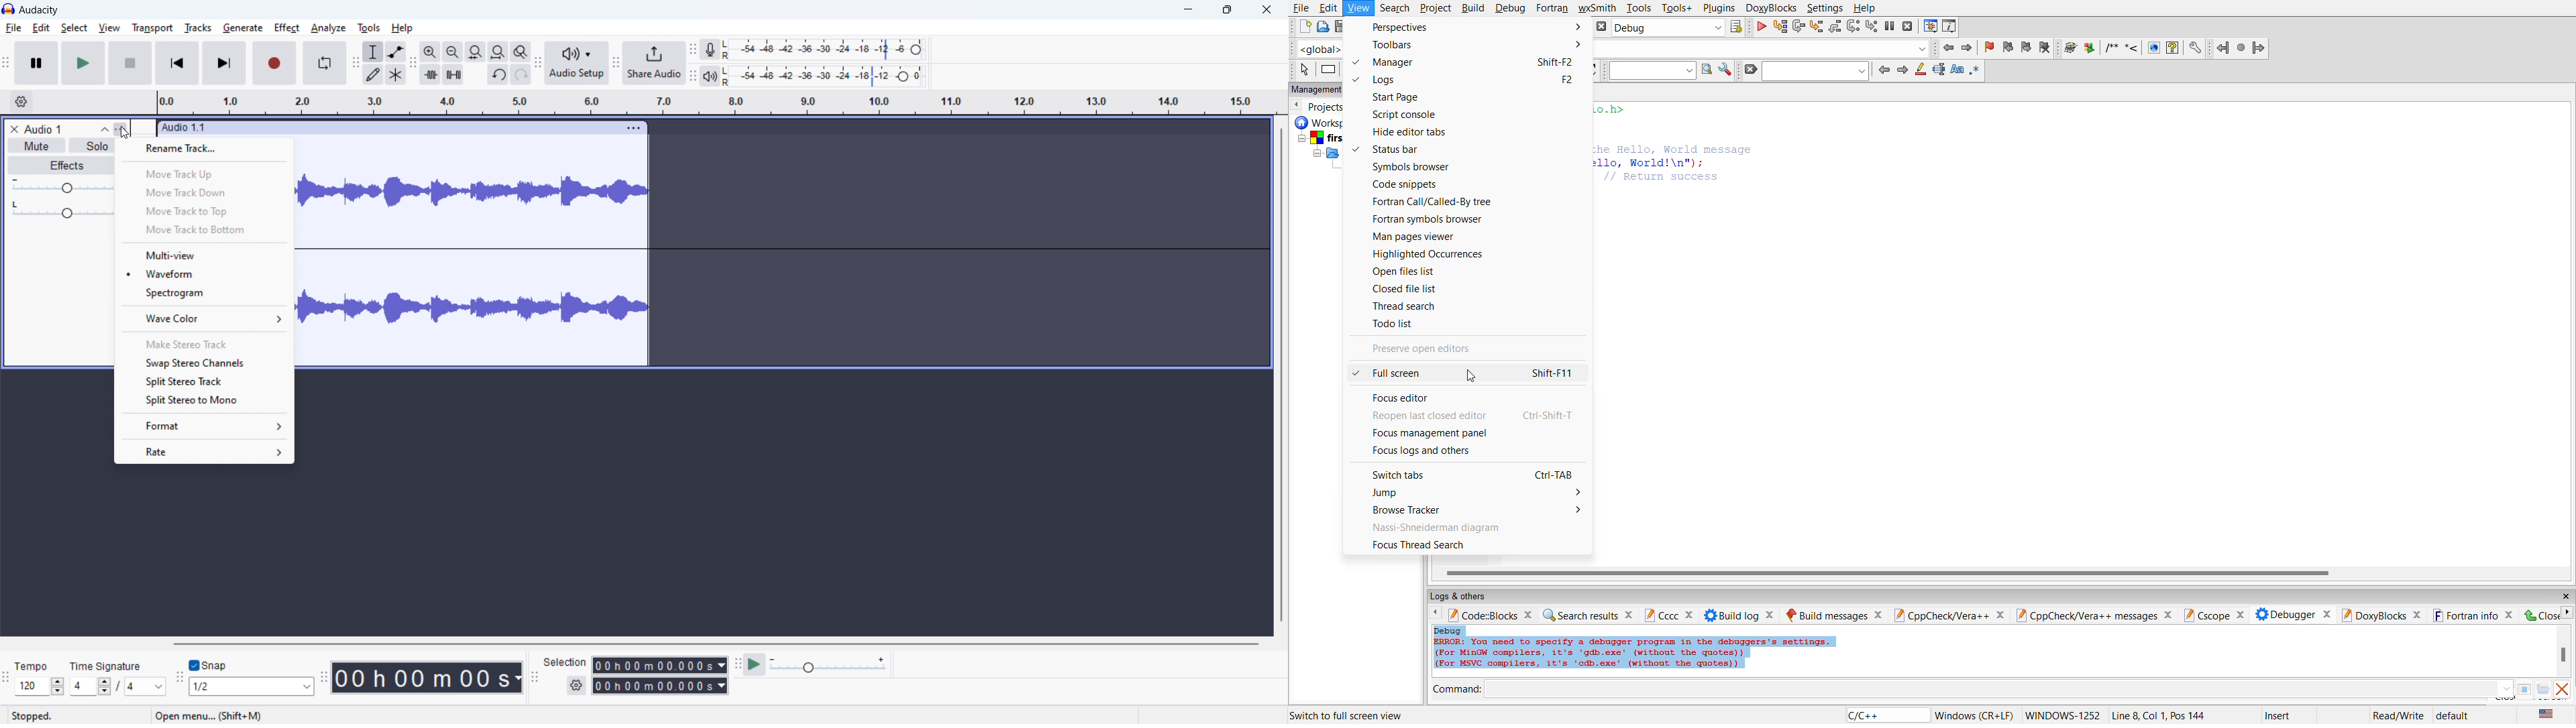 Image resolution: width=2576 pixels, height=728 pixels. I want to click on generate, so click(242, 28).